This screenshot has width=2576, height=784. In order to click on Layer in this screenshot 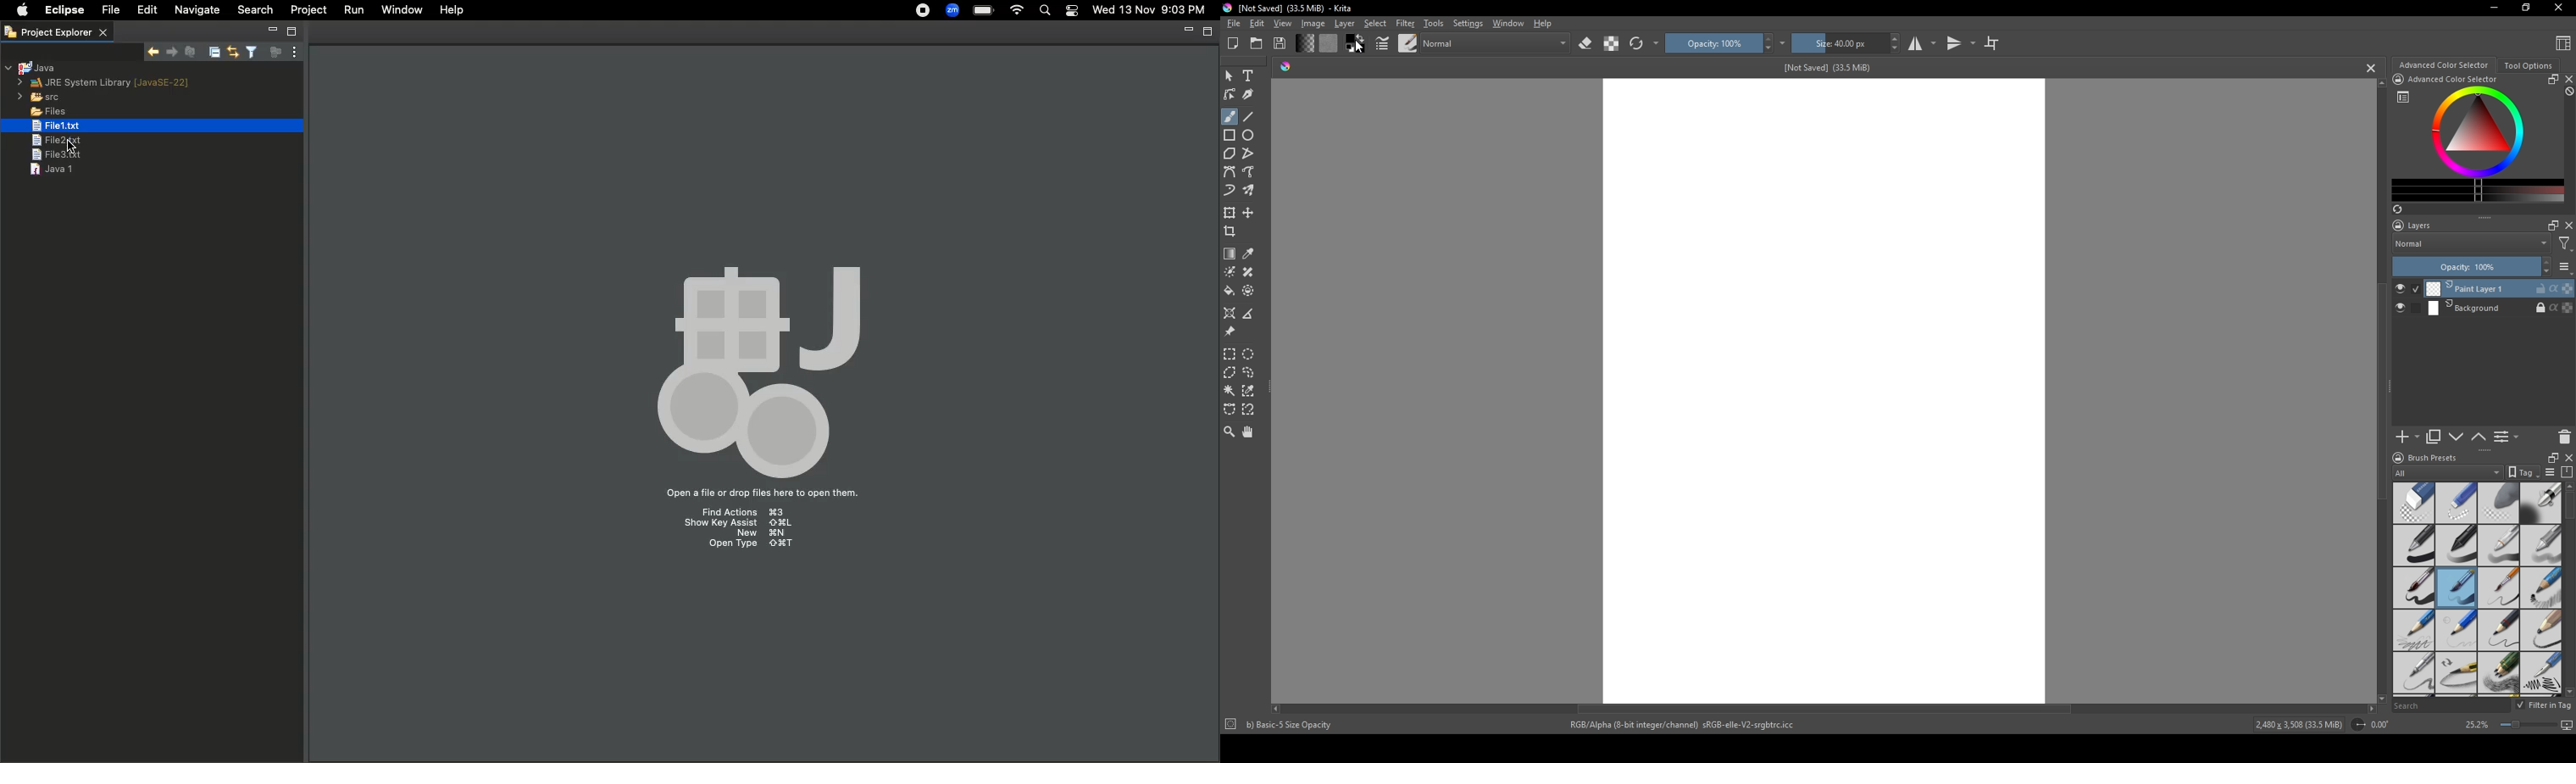, I will do `click(1344, 23)`.